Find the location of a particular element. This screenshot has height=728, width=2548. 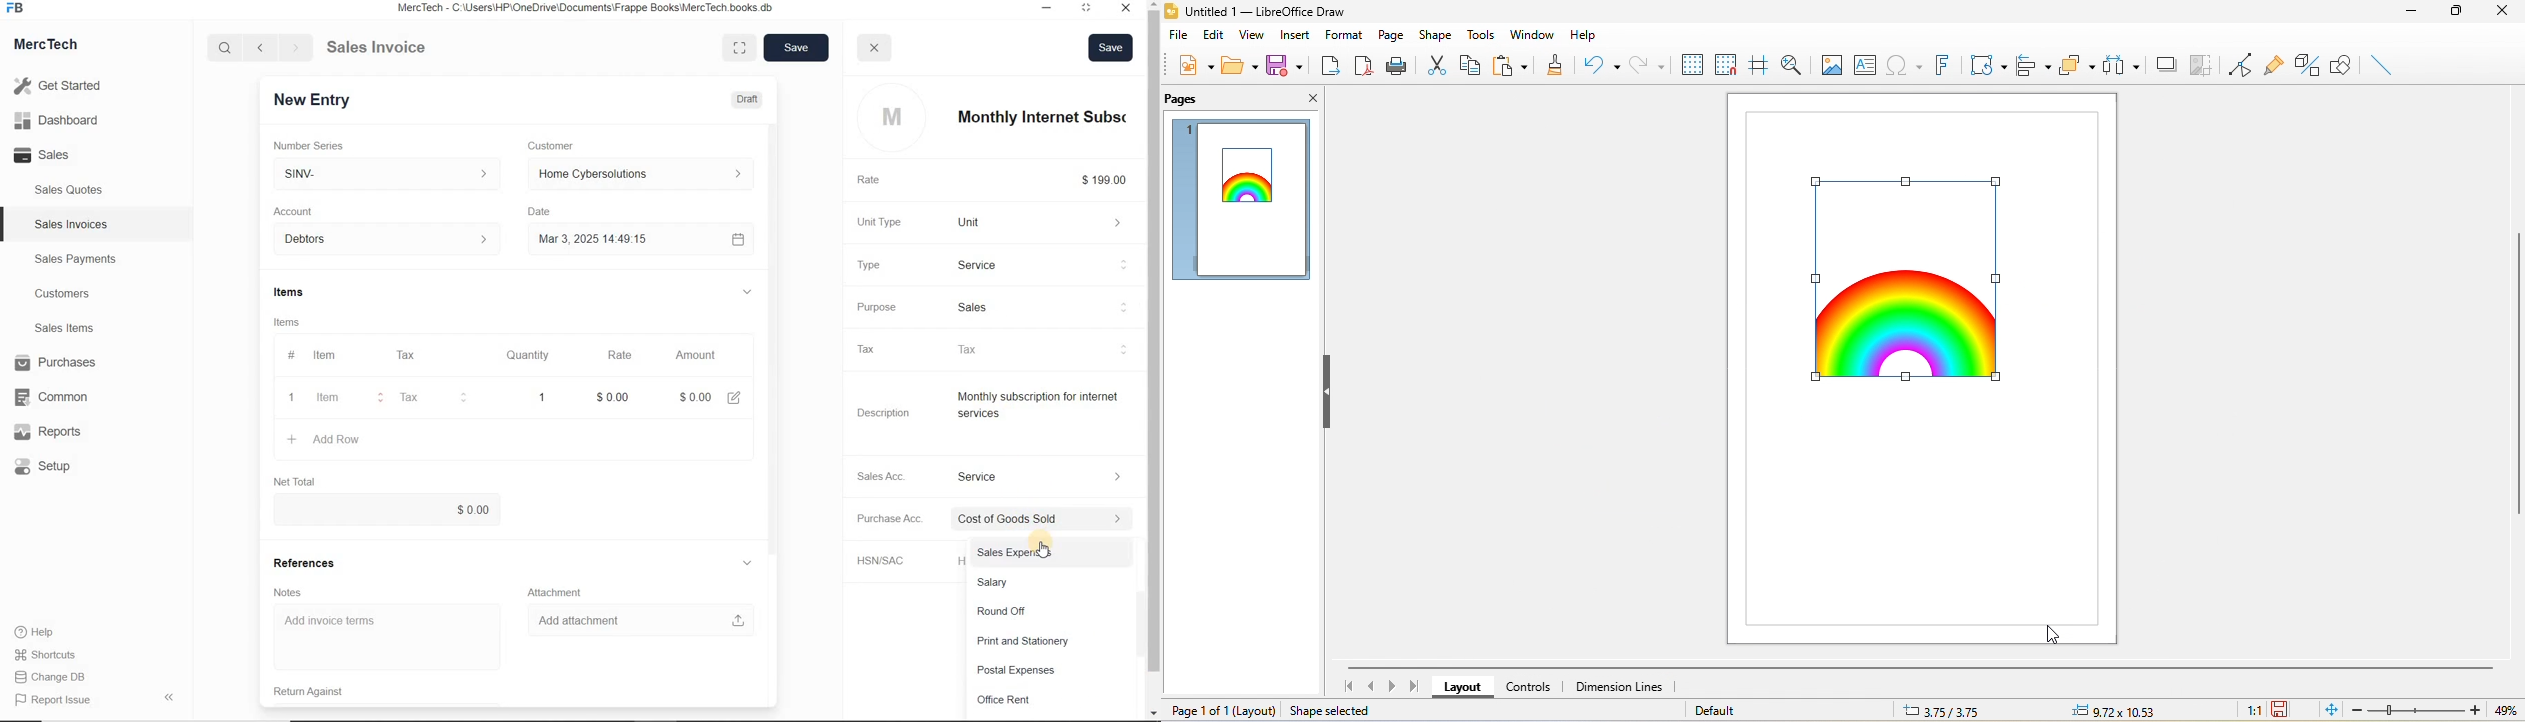

$199 is located at coordinates (1114, 180).